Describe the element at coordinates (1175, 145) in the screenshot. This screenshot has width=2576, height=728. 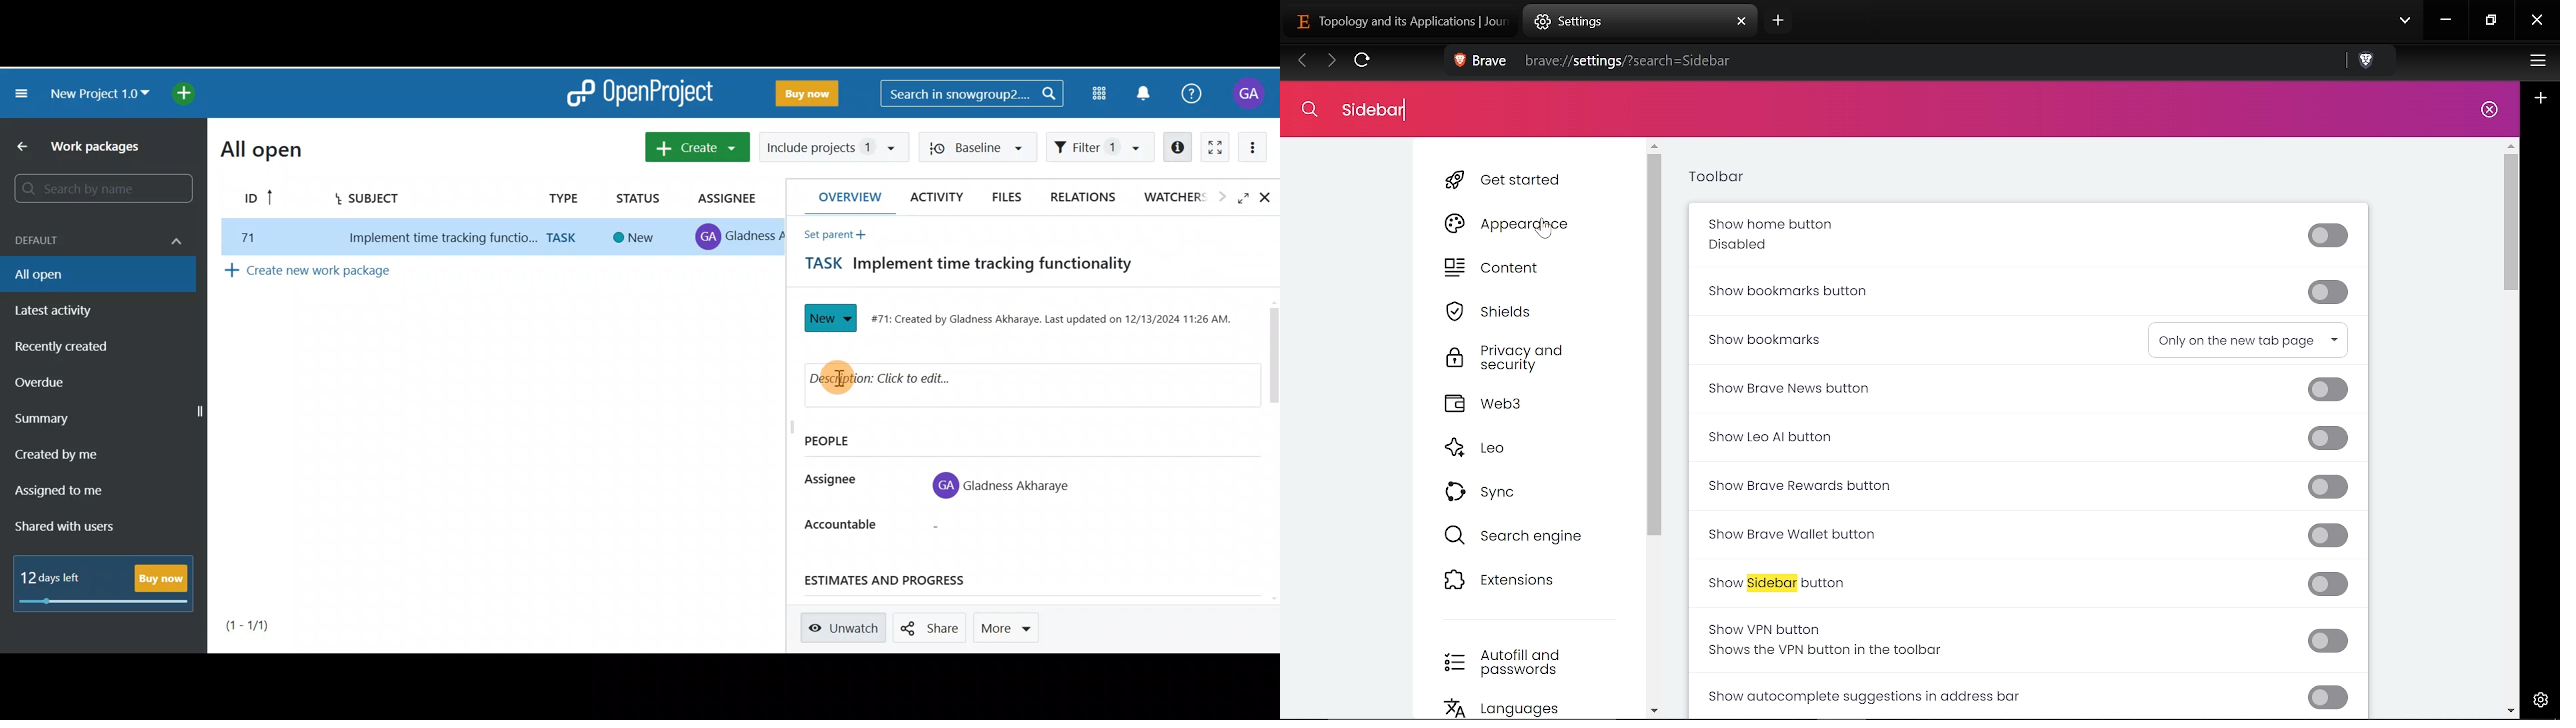
I see `Open details view` at that location.